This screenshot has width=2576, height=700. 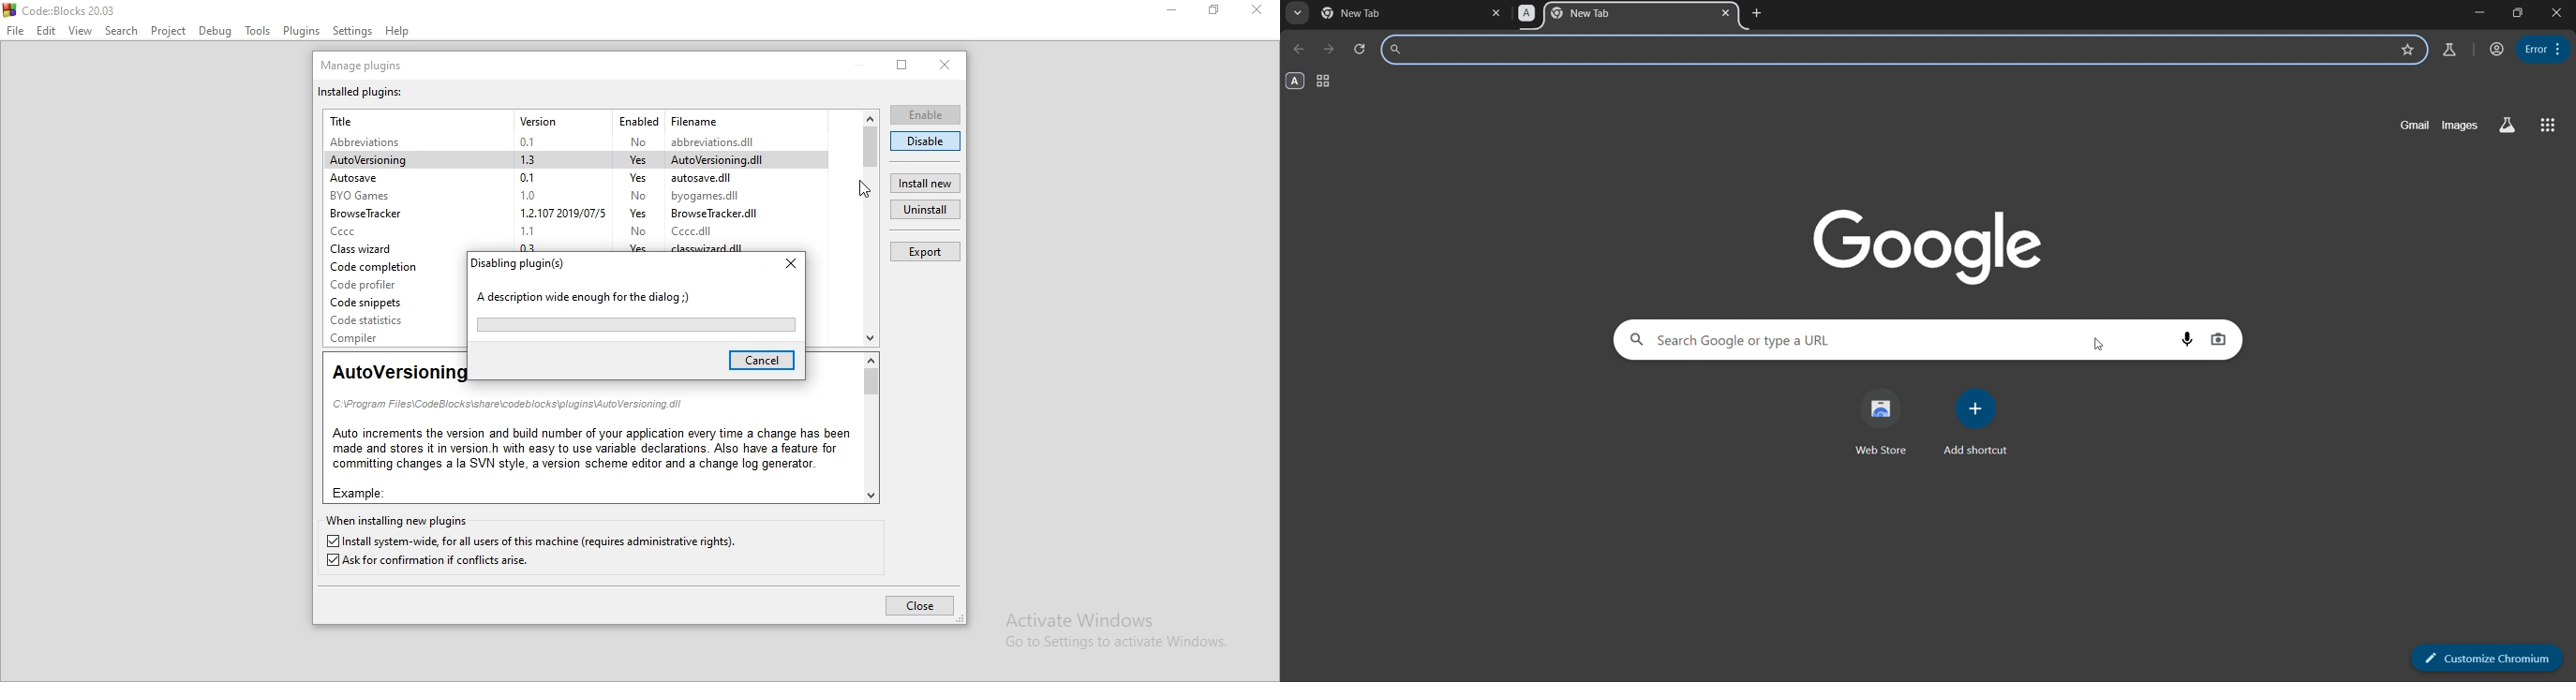 What do you see at coordinates (2557, 14) in the screenshot?
I see `close` at bounding box center [2557, 14].